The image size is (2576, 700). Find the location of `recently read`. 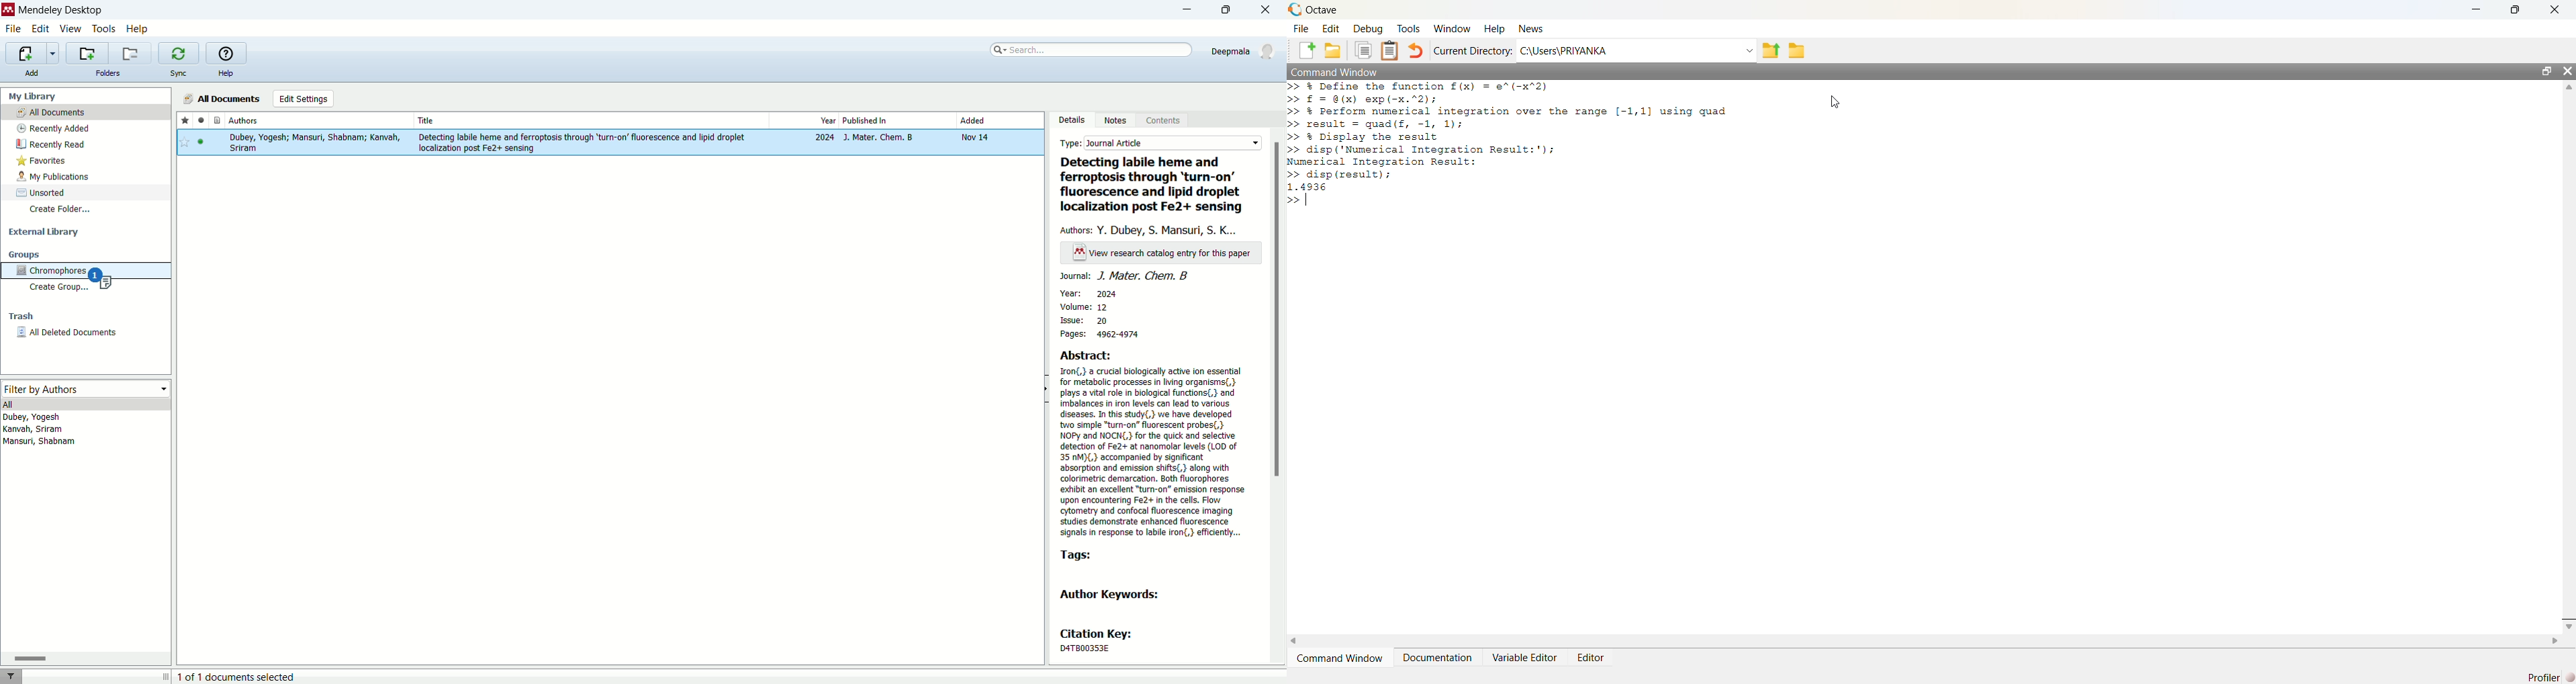

recently read is located at coordinates (51, 146).